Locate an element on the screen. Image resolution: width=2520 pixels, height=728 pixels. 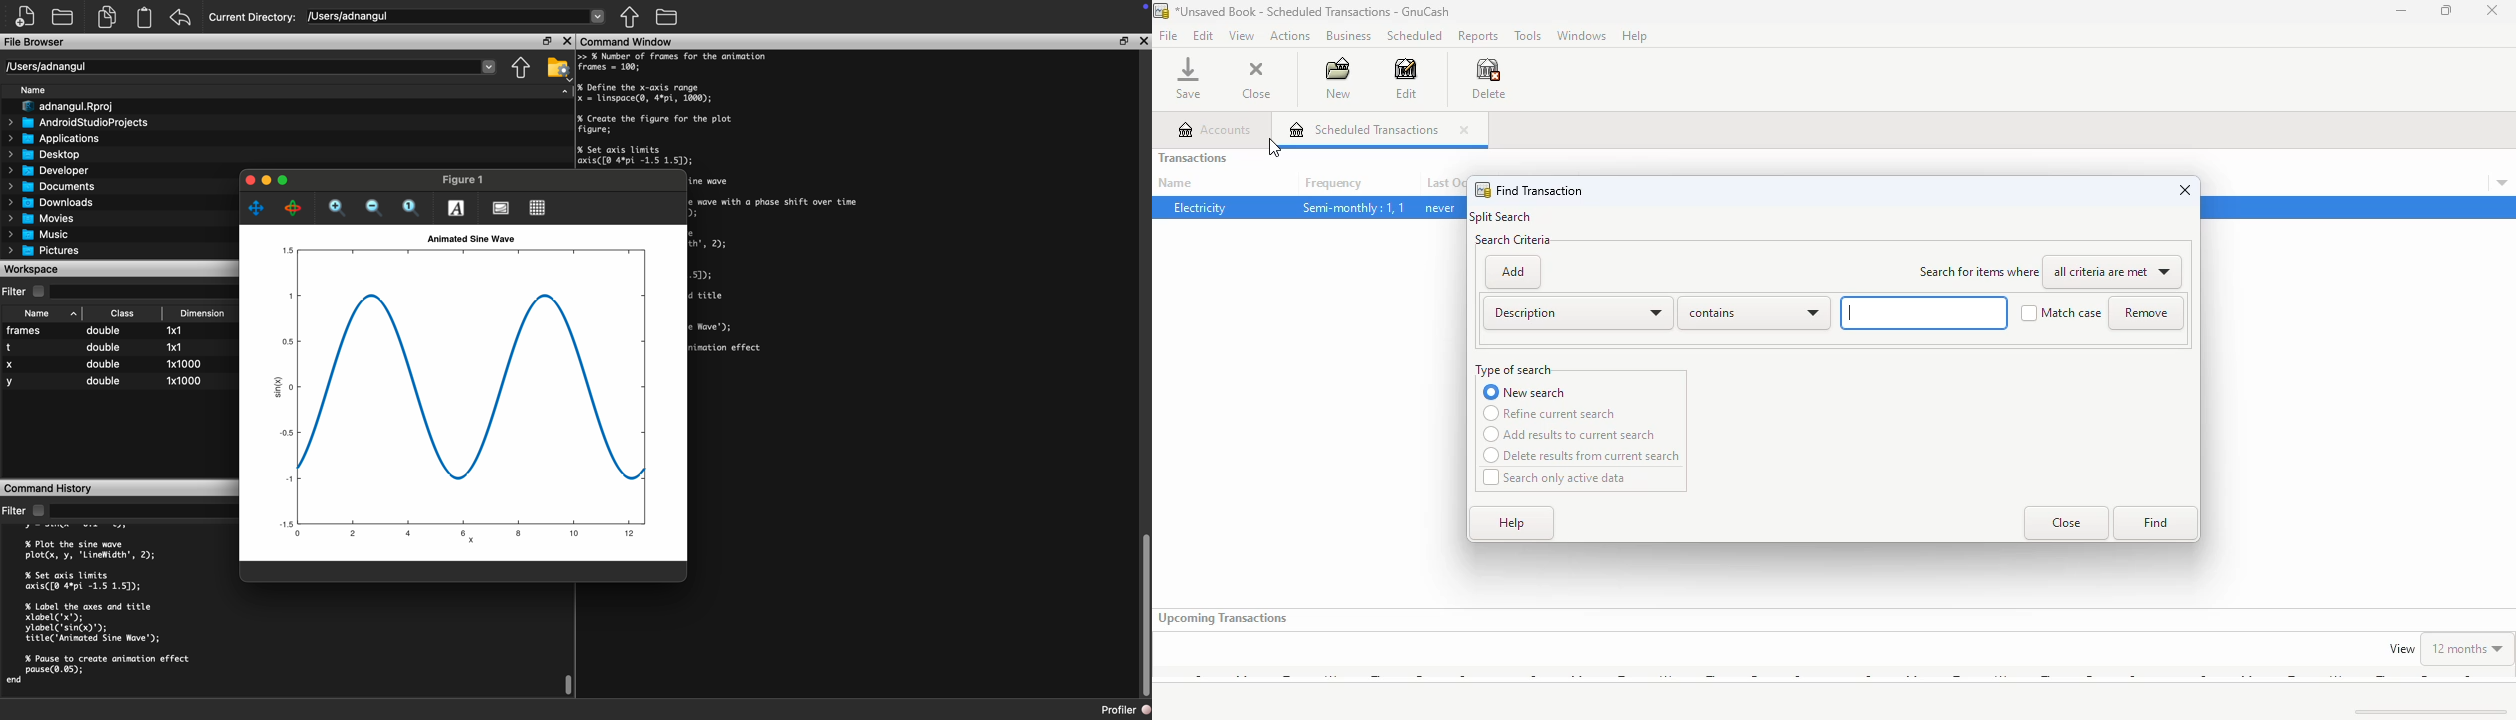
minimize is located at coordinates (248, 181).